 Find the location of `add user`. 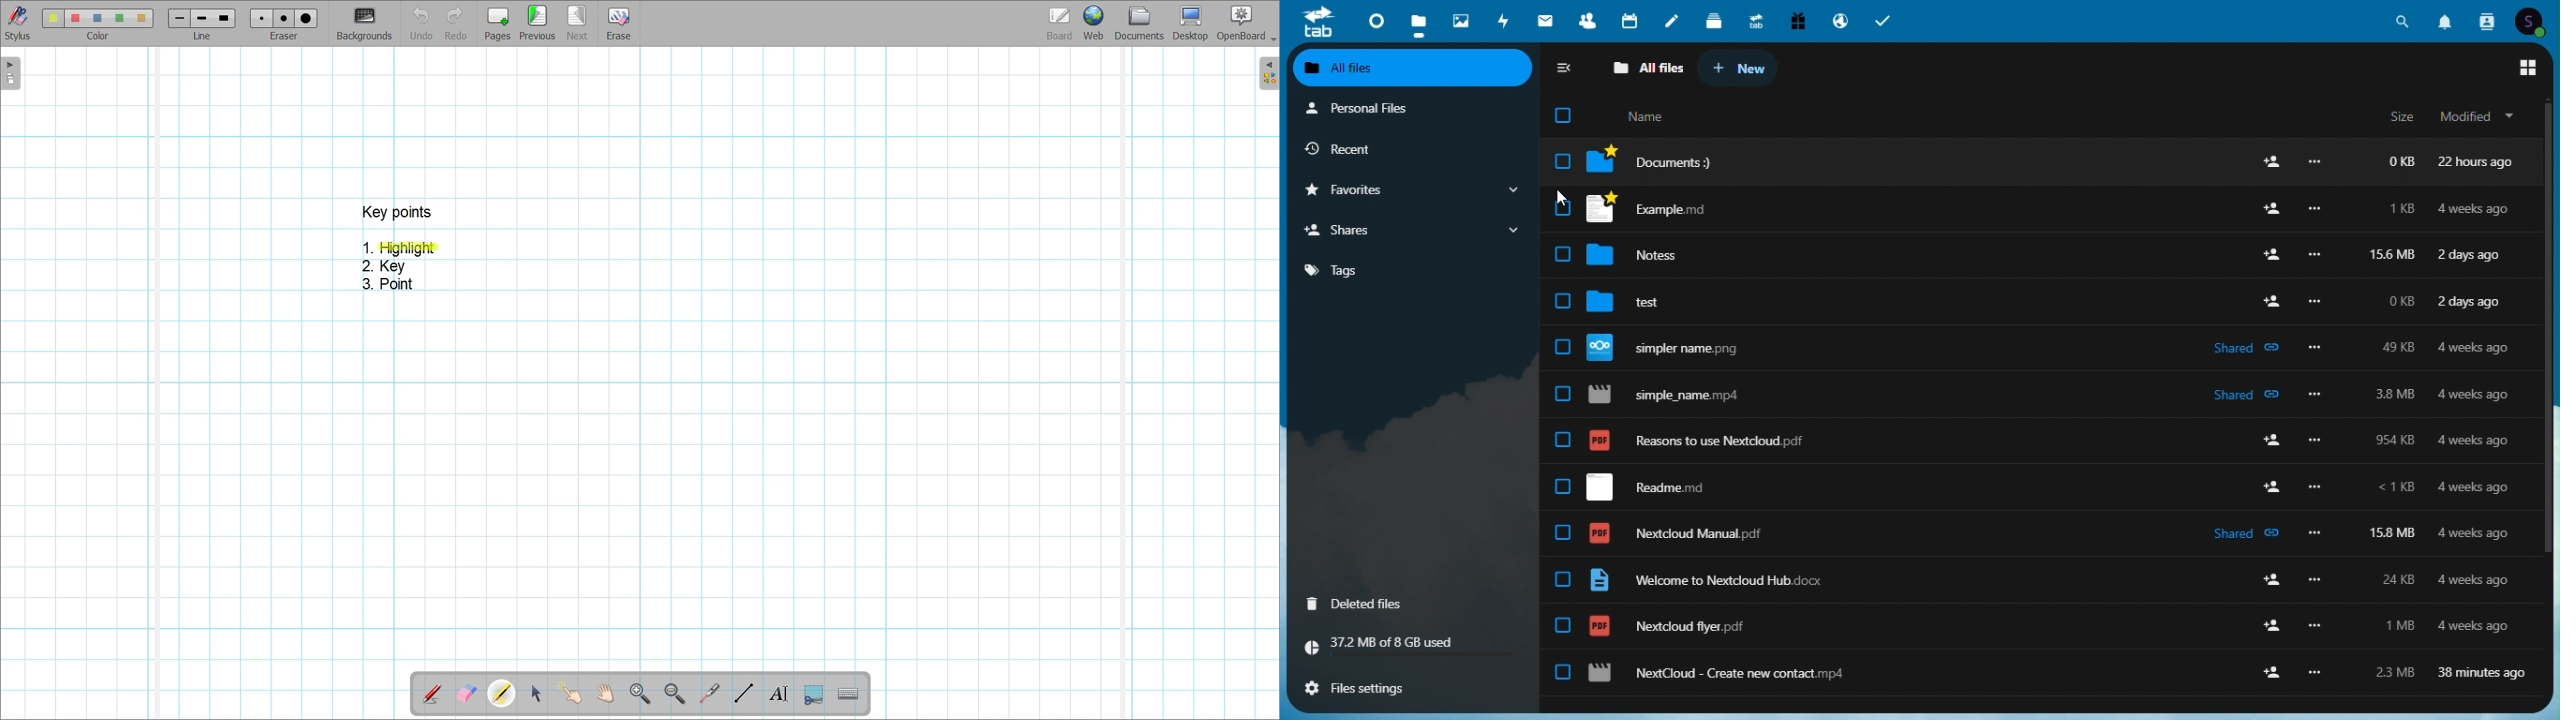

add user is located at coordinates (2272, 486).